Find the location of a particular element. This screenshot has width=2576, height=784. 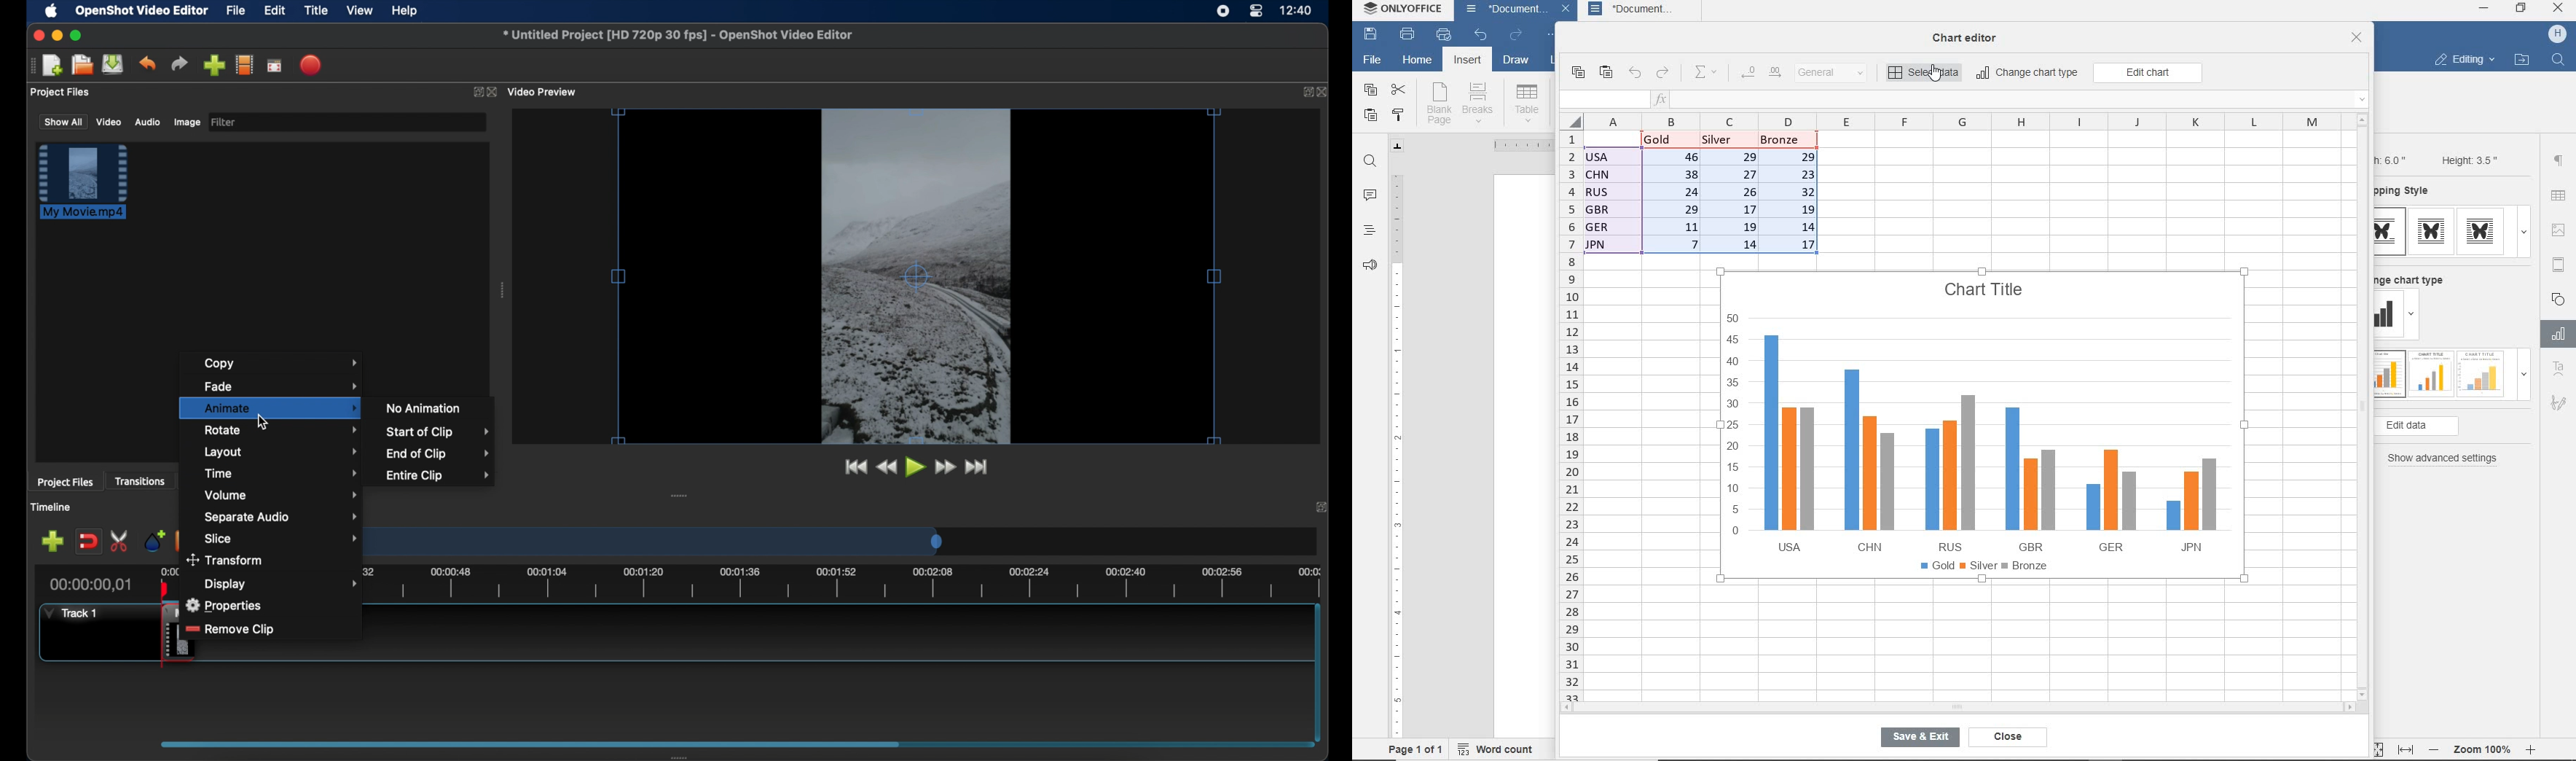

table is located at coordinates (1527, 103).